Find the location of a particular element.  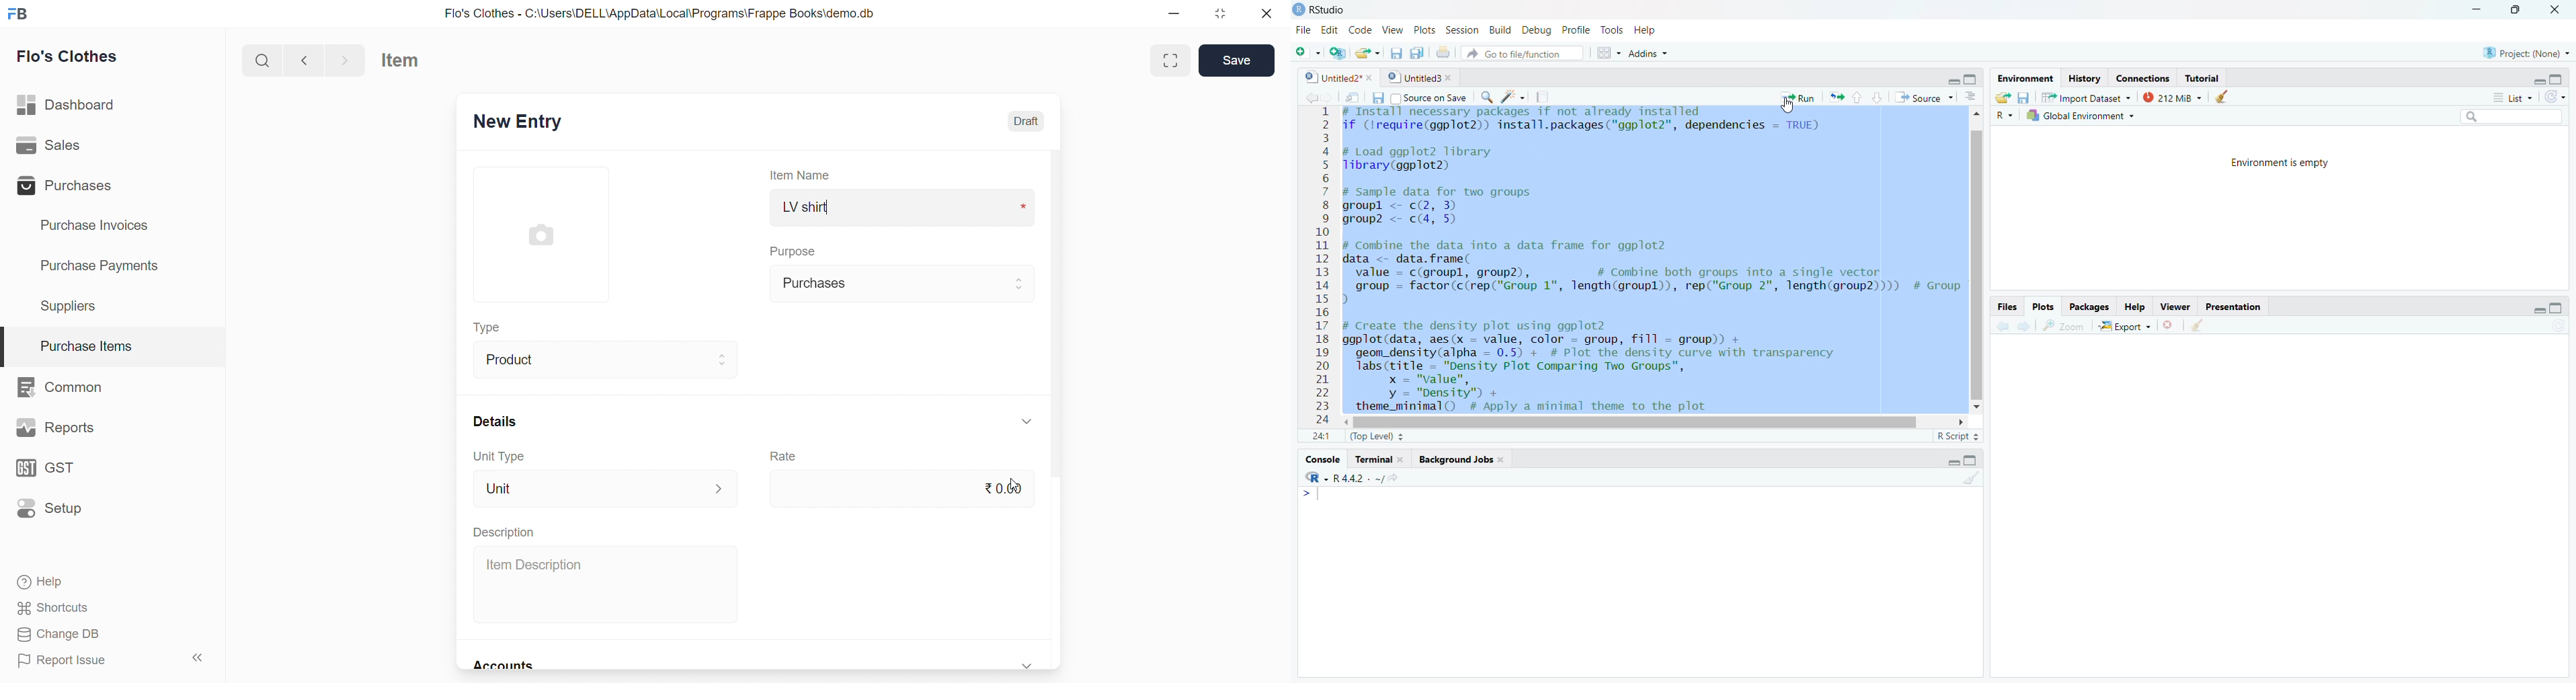

Description is located at coordinates (503, 532).